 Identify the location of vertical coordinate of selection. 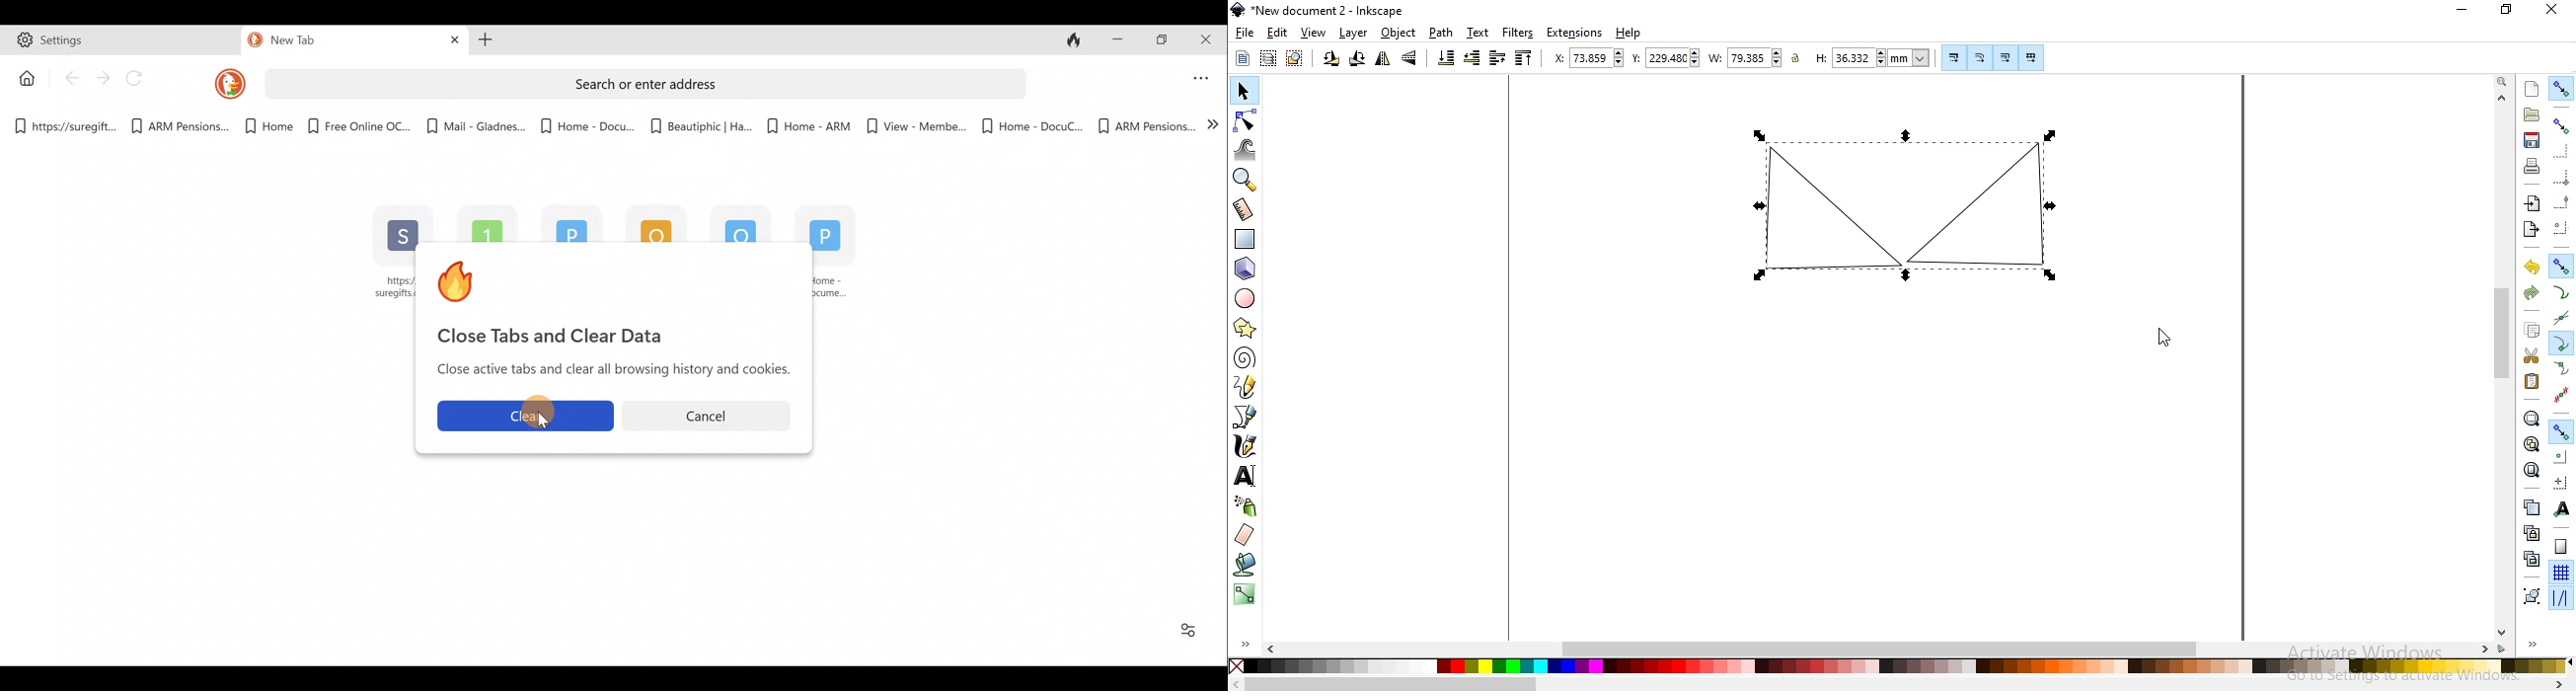
(1664, 58).